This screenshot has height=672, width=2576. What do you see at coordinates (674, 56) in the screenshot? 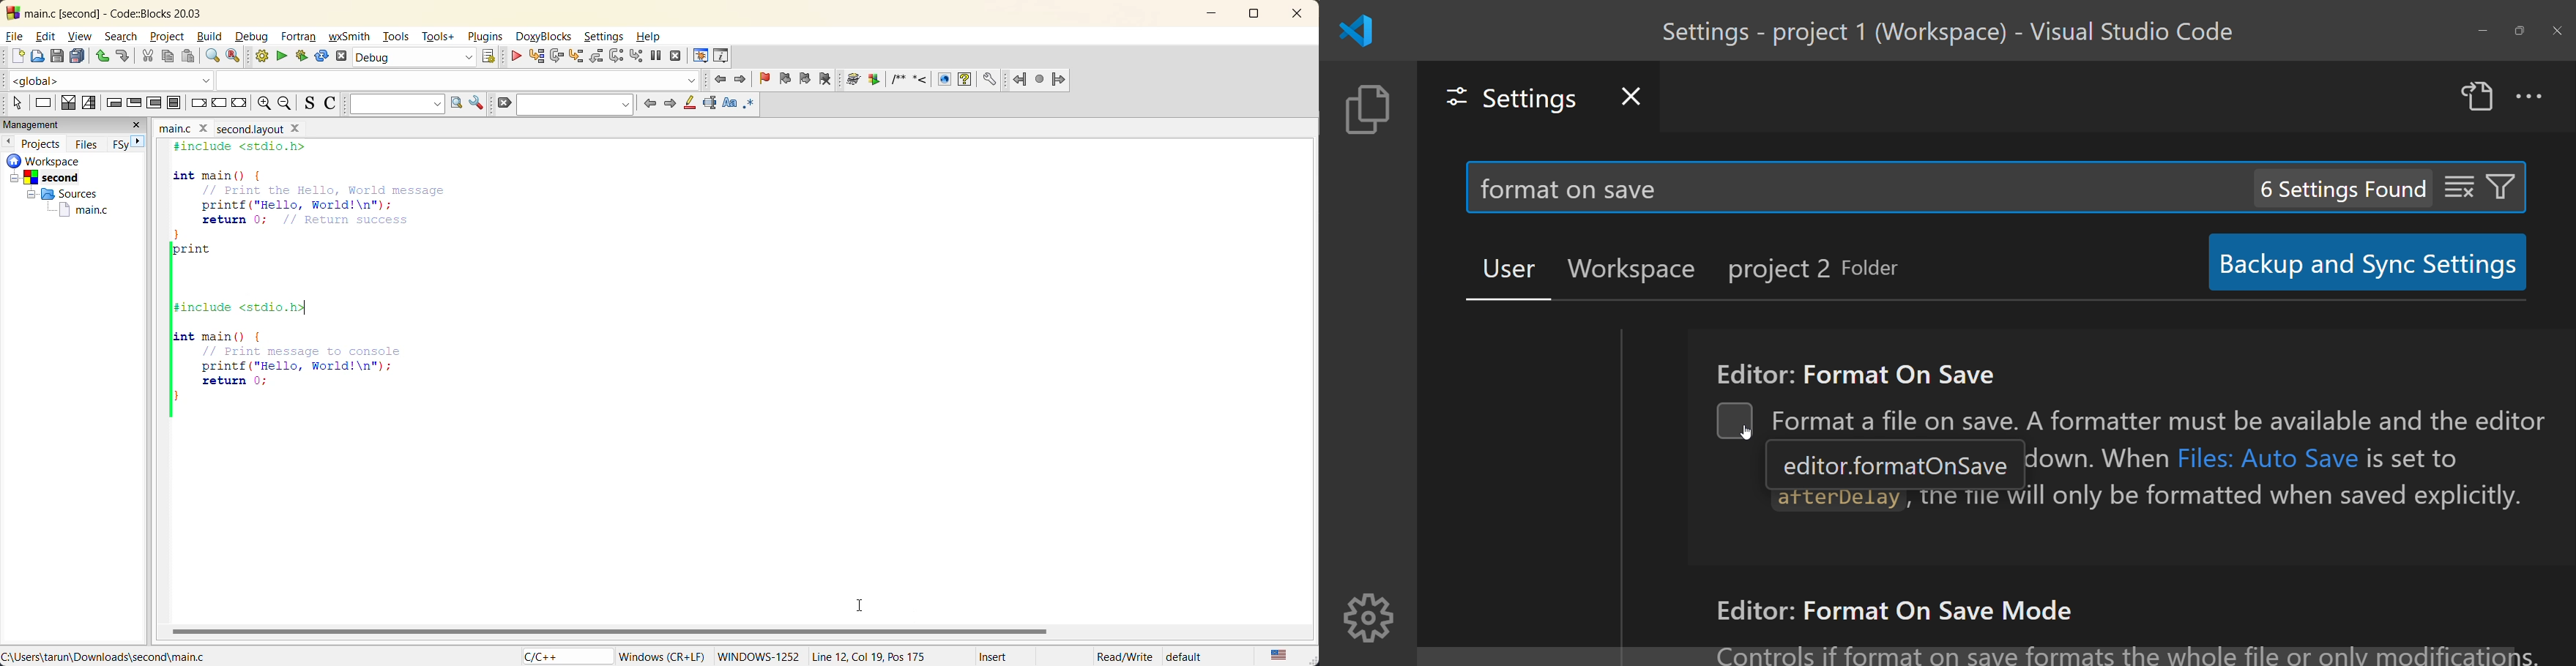
I see `stop debugger` at bounding box center [674, 56].